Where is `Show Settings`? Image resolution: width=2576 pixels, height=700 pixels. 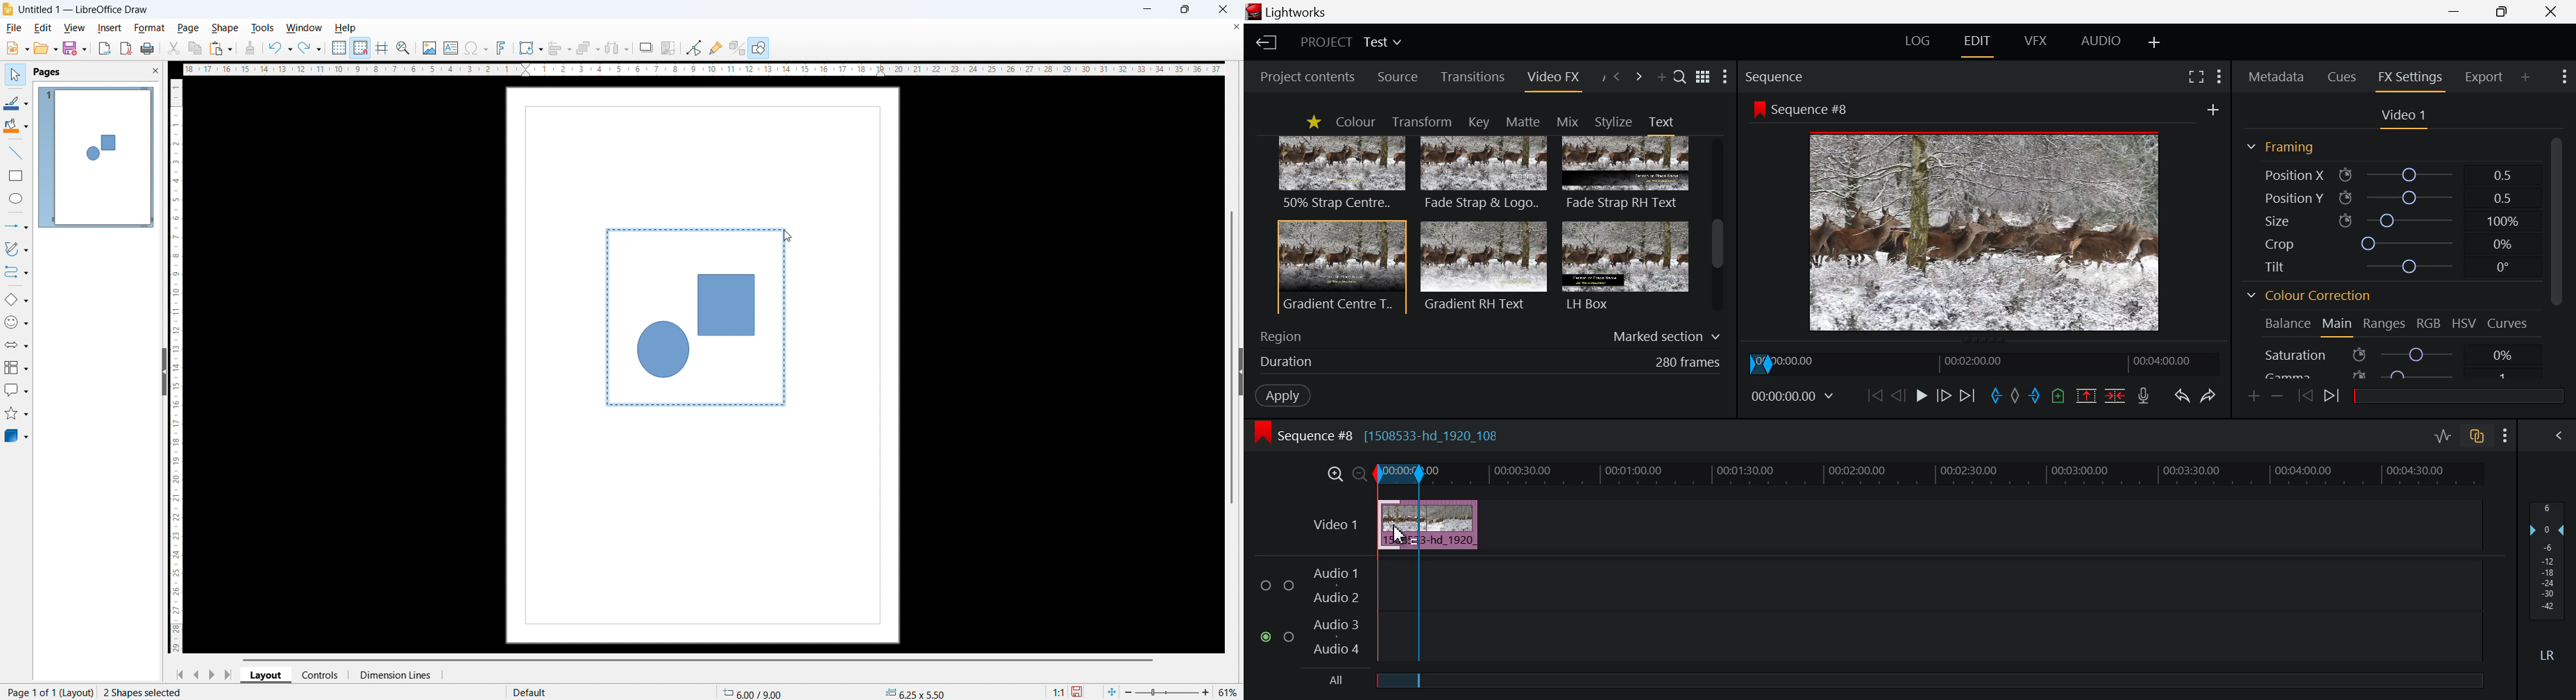
Show Settings is located at coordinates (1725, 78).